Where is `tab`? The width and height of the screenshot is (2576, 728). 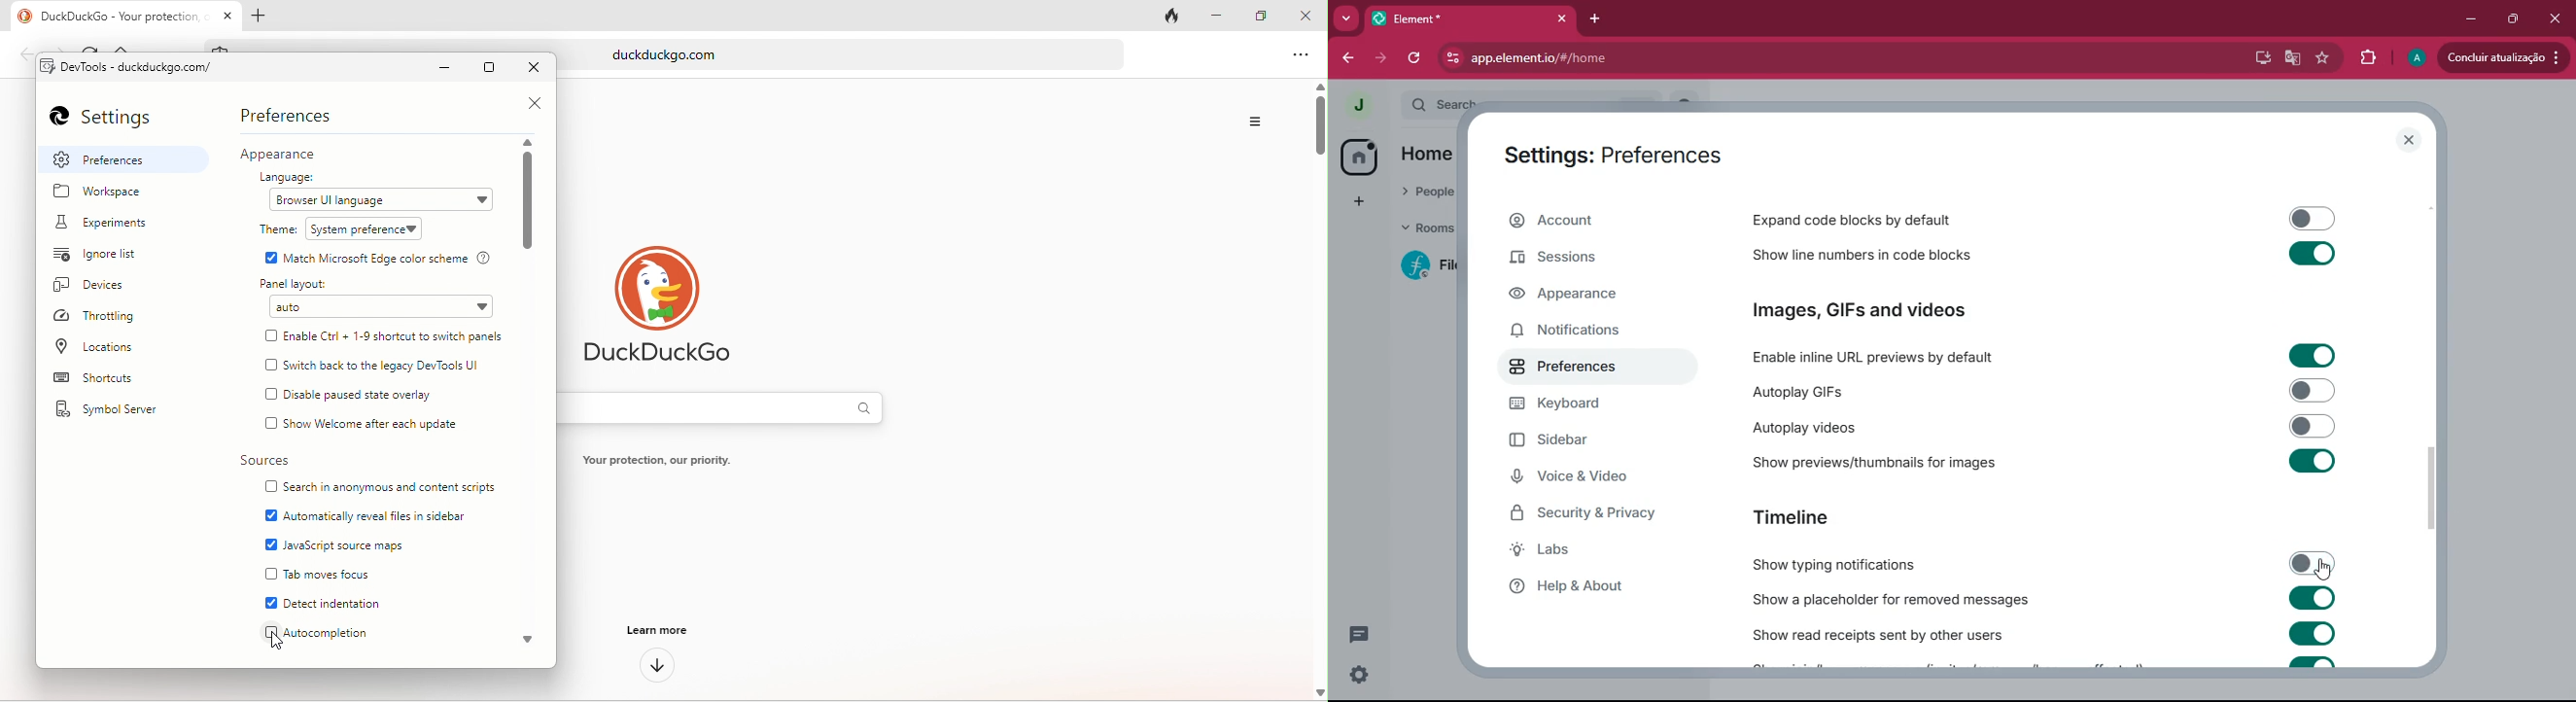 tab is located at coordinates (1448, 18).